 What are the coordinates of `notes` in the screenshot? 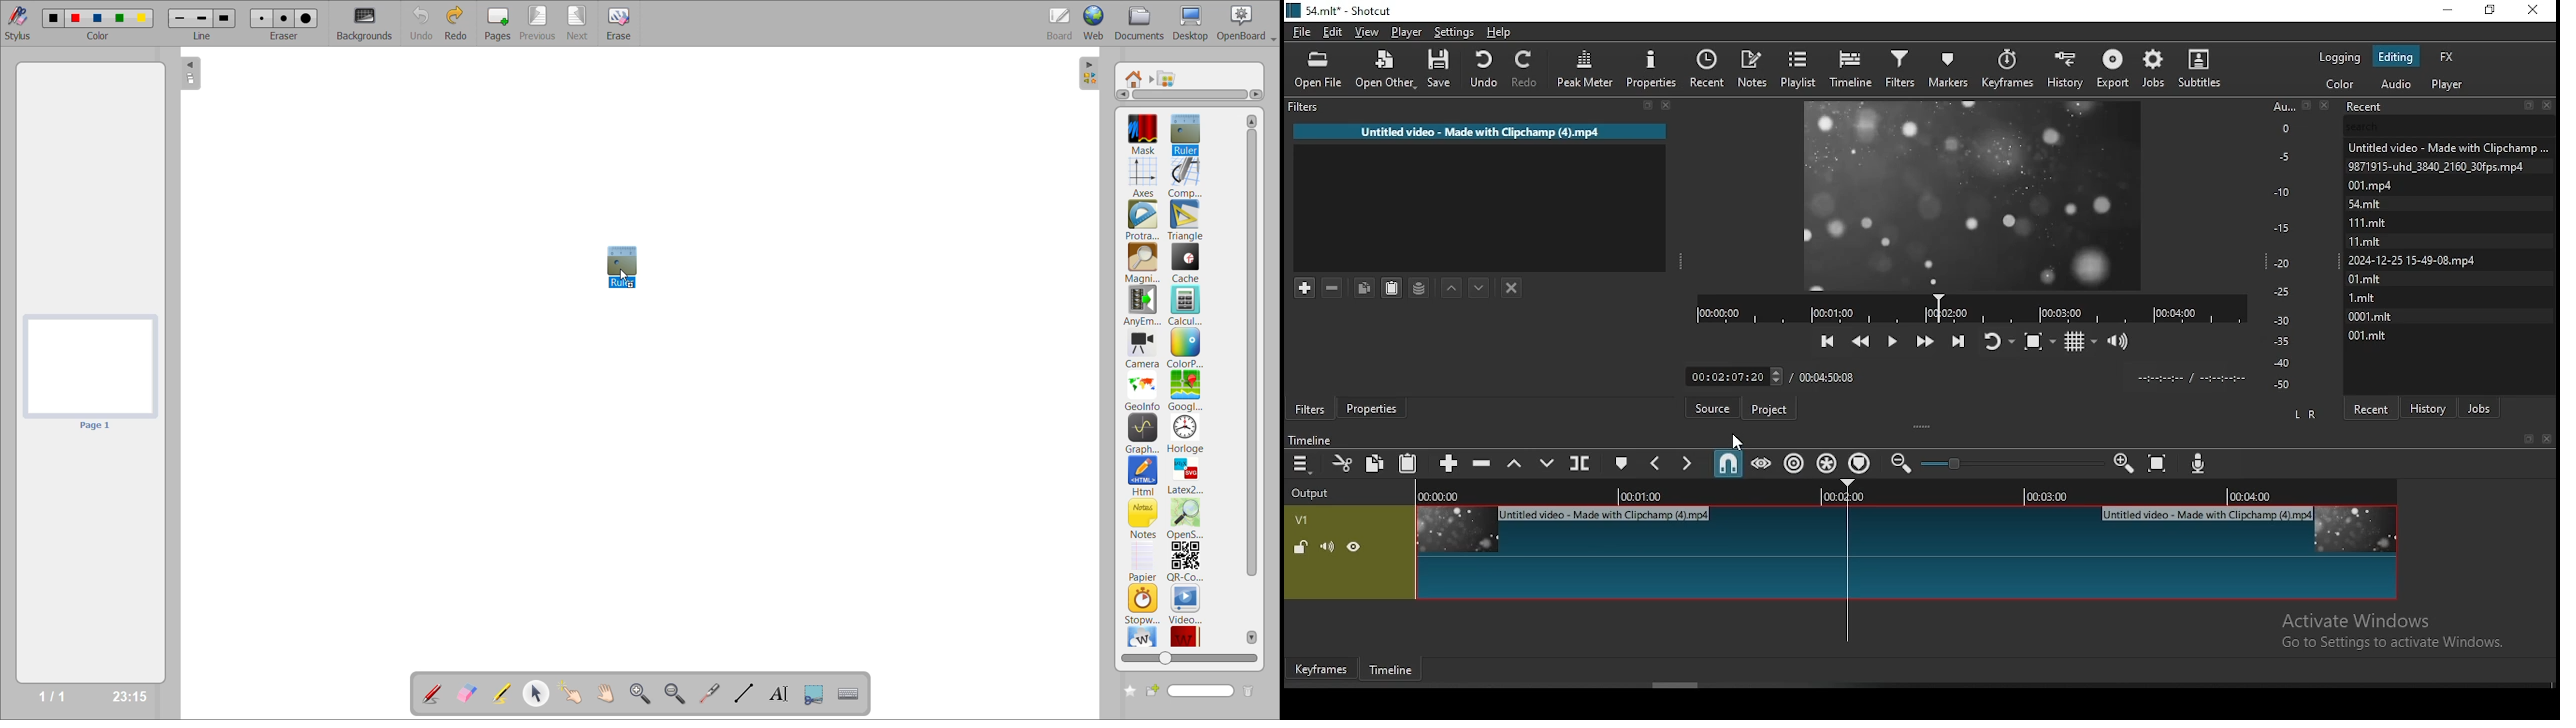 It's located at (1749, 67).